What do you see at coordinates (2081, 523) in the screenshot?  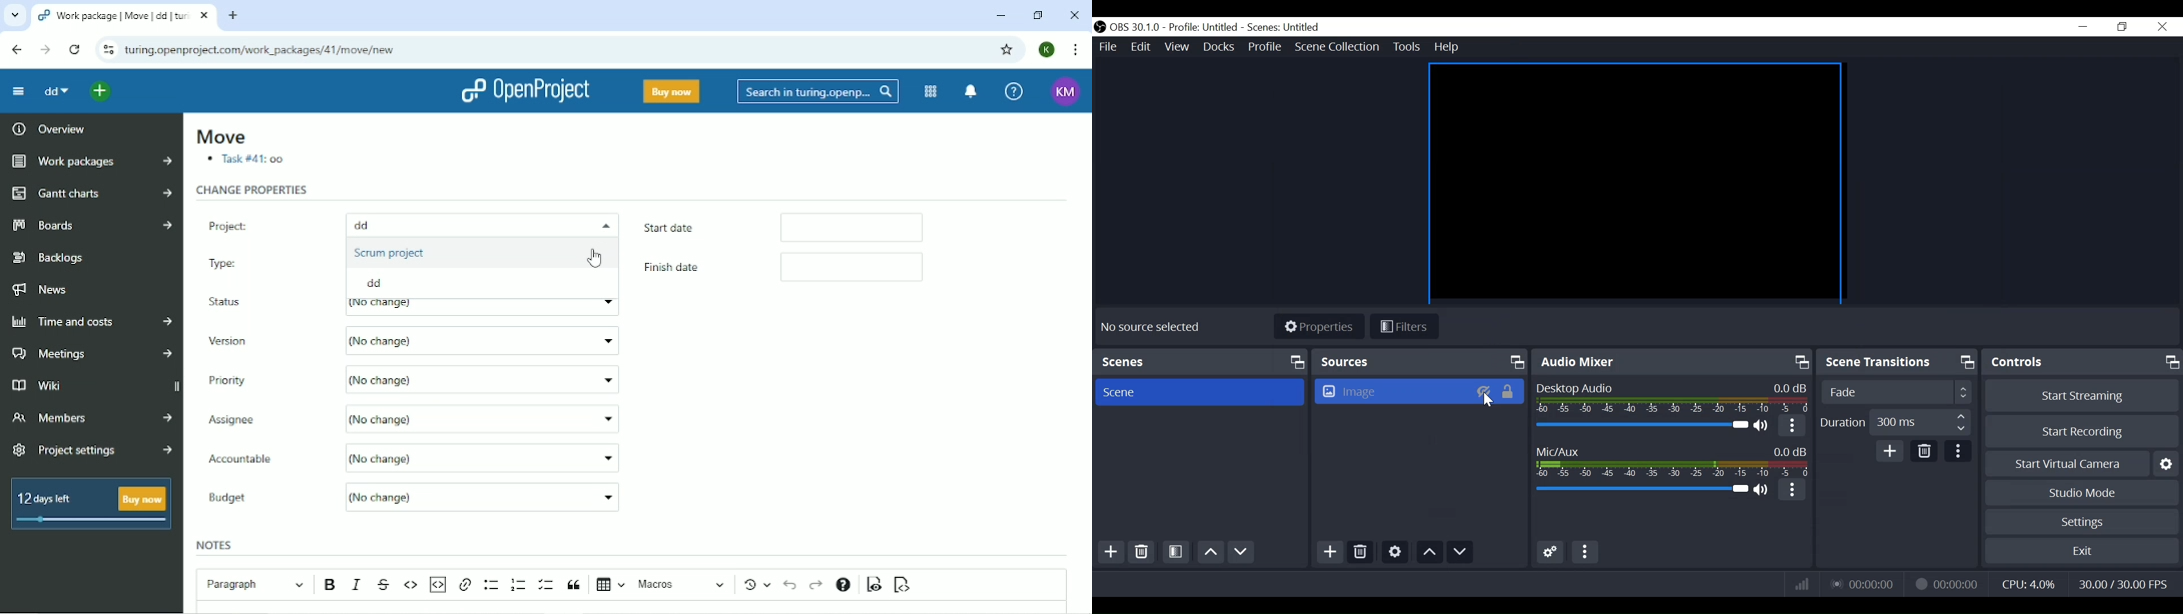 I see `Settings` at bounding box center [2081, 523].